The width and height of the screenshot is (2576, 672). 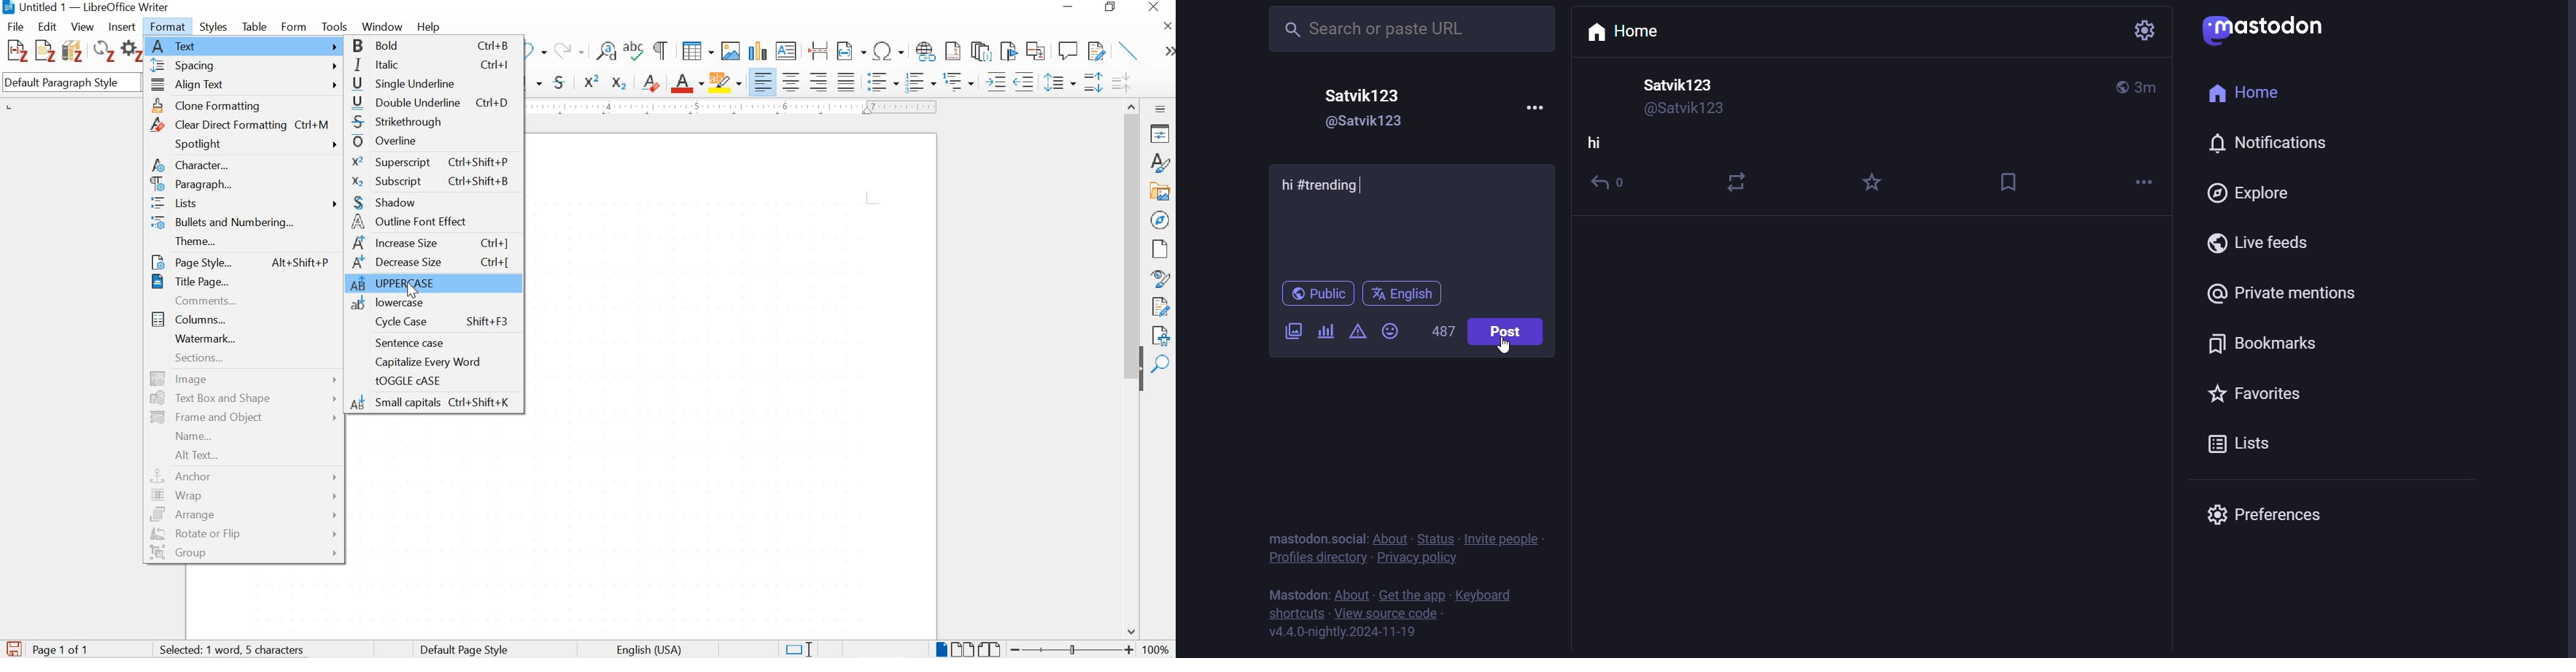 I want to click on subscript, so click(x=431, y=181).